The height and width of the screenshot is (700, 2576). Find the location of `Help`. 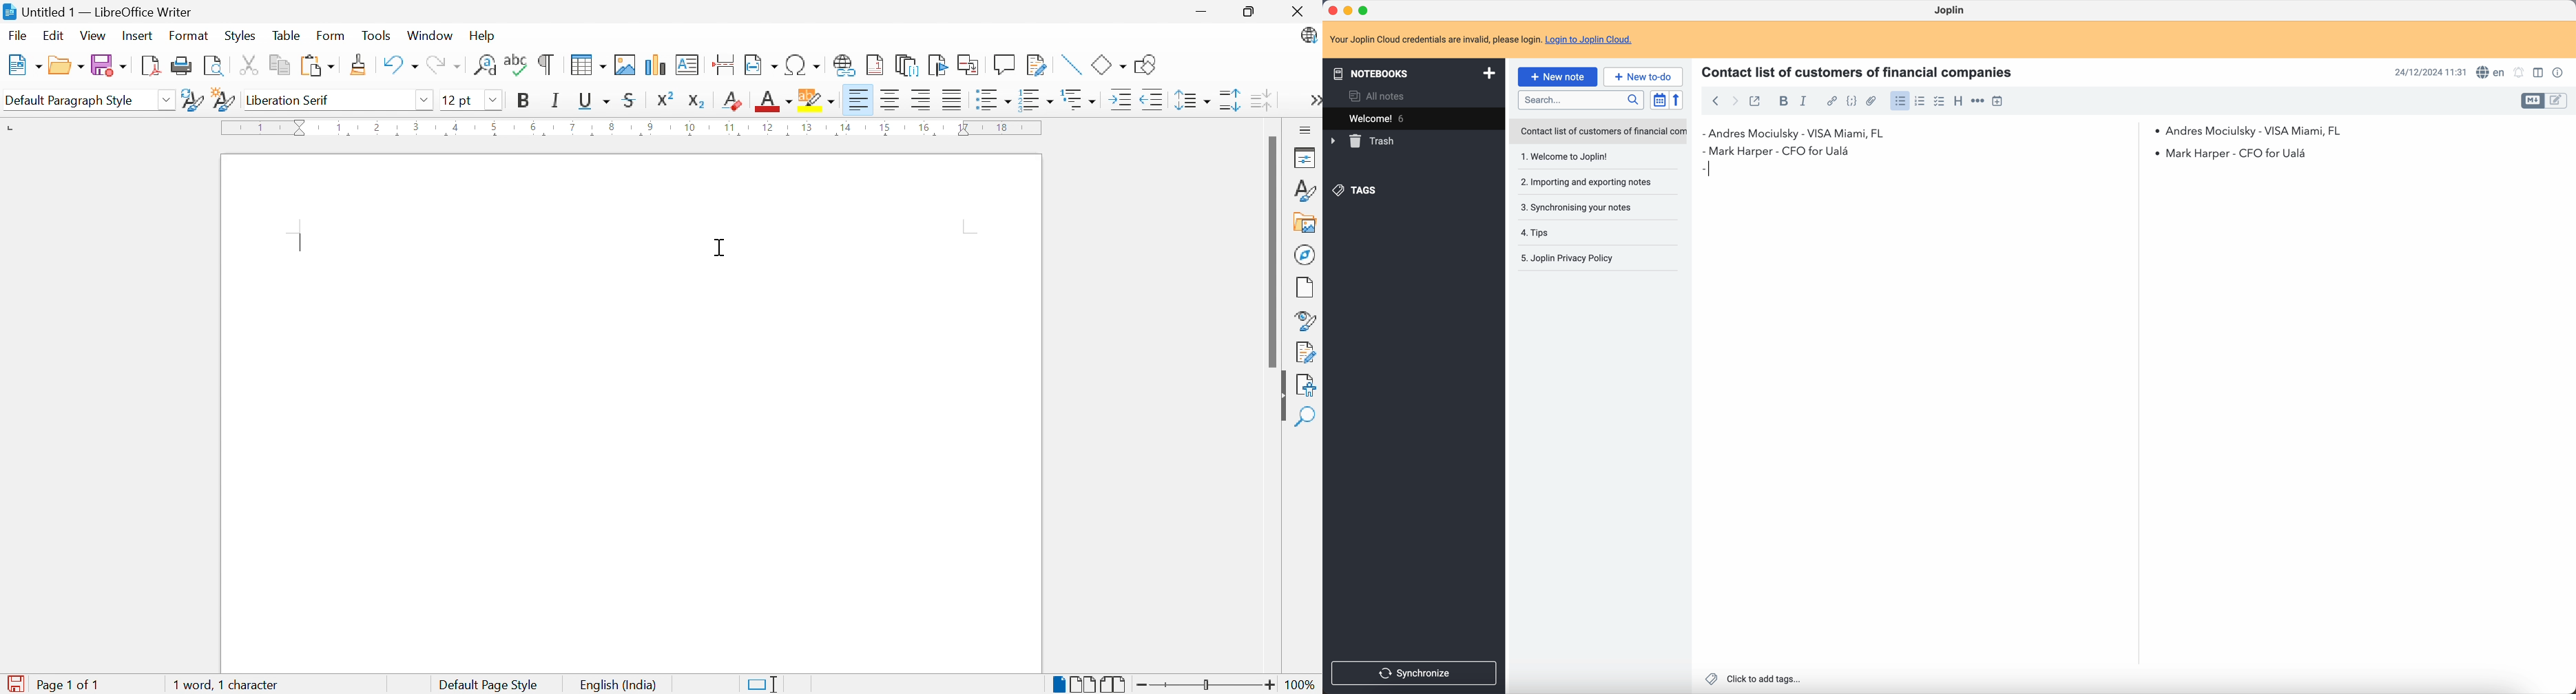

Help is located at coordinates (481, 36).